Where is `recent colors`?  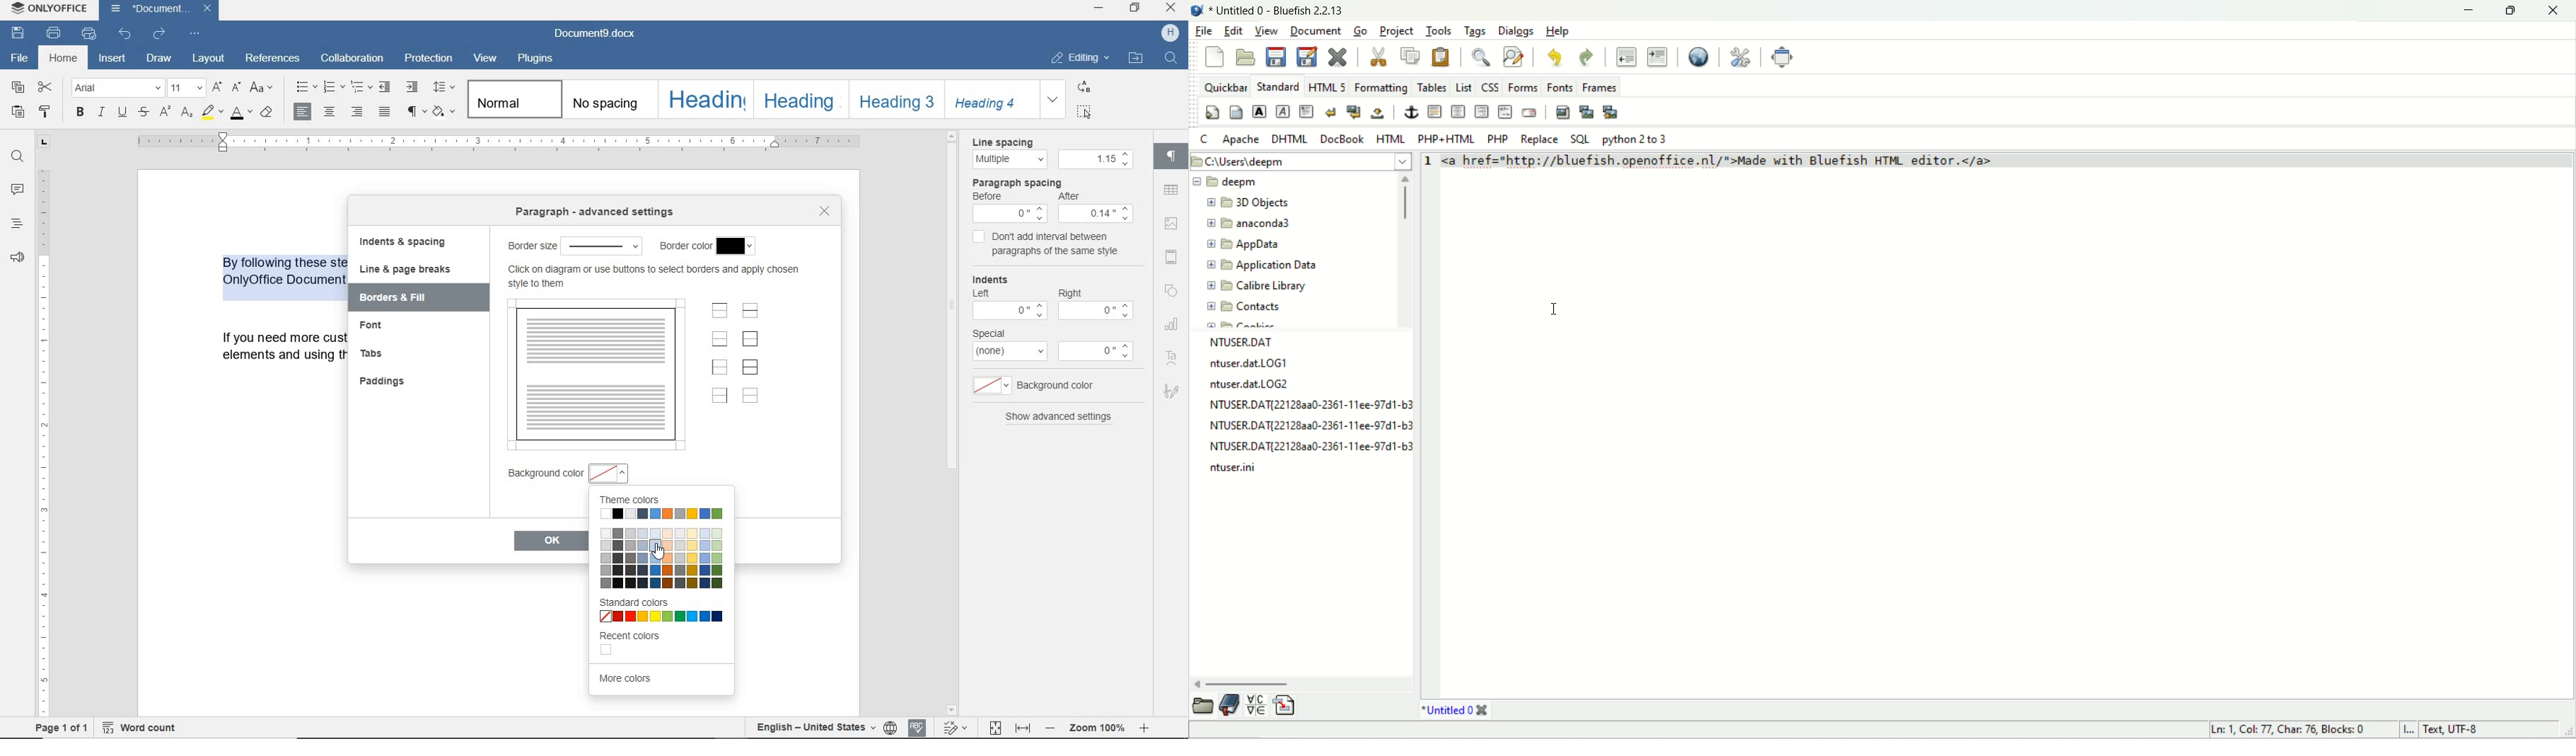
recent colors is located at coordinates (631, 636).